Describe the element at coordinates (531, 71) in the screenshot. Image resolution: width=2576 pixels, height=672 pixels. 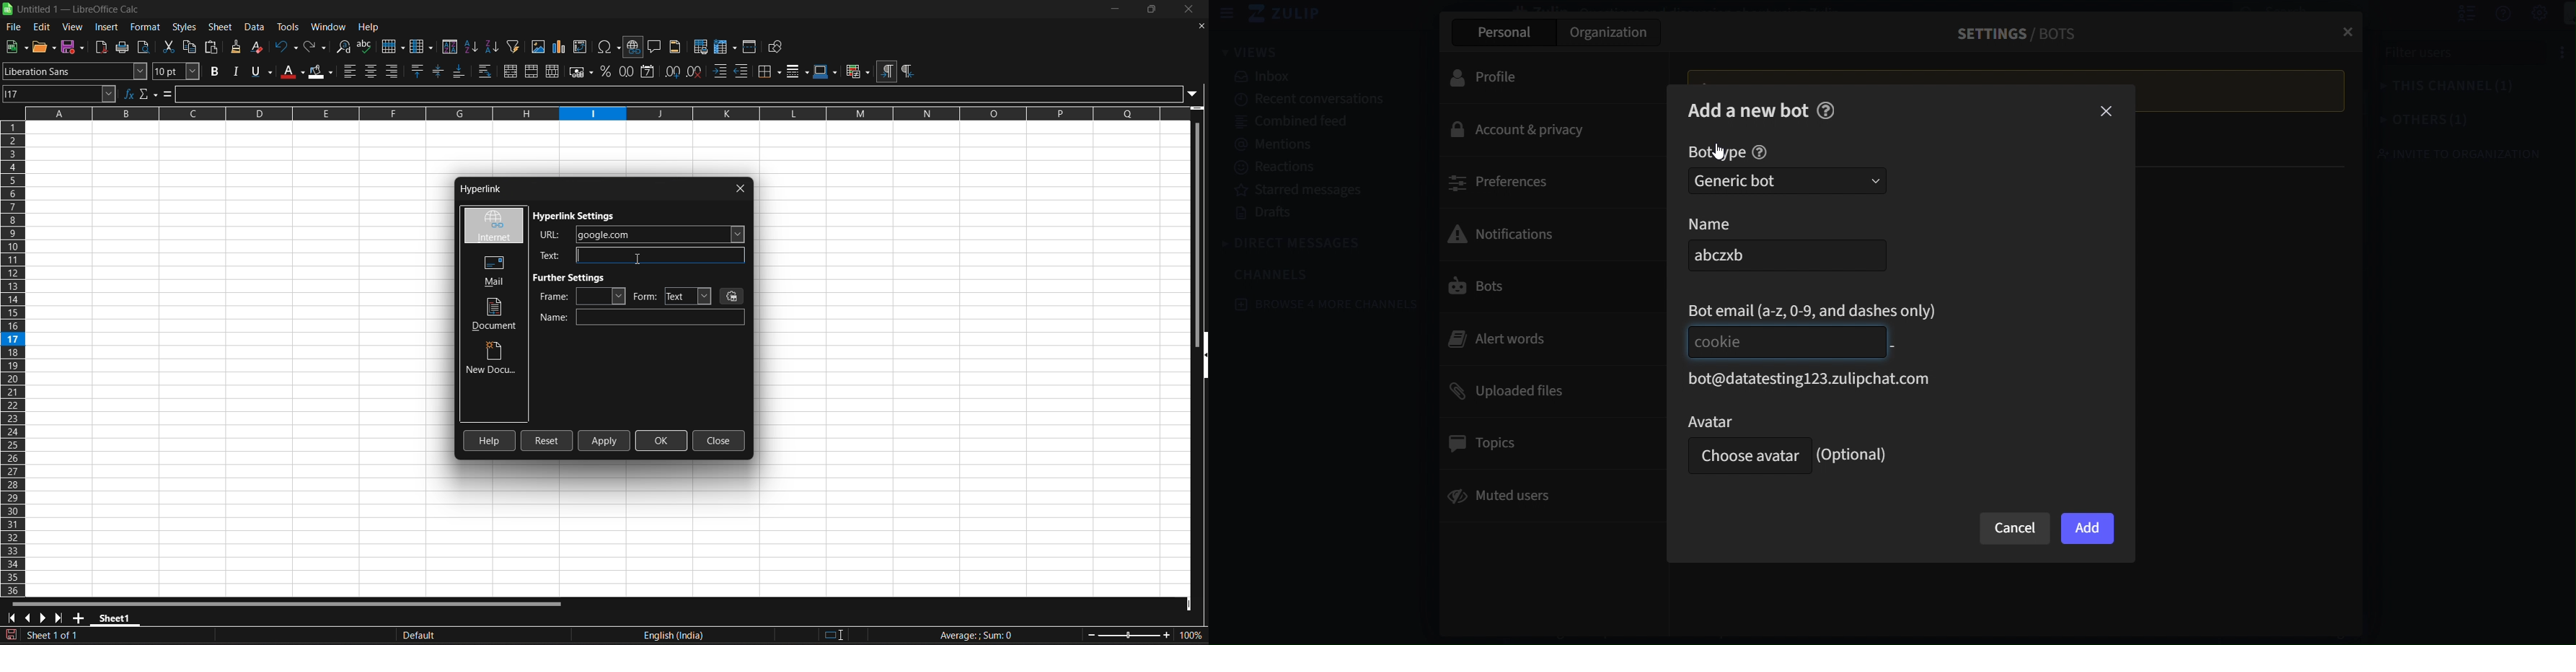
I see `merge cells` at that location.